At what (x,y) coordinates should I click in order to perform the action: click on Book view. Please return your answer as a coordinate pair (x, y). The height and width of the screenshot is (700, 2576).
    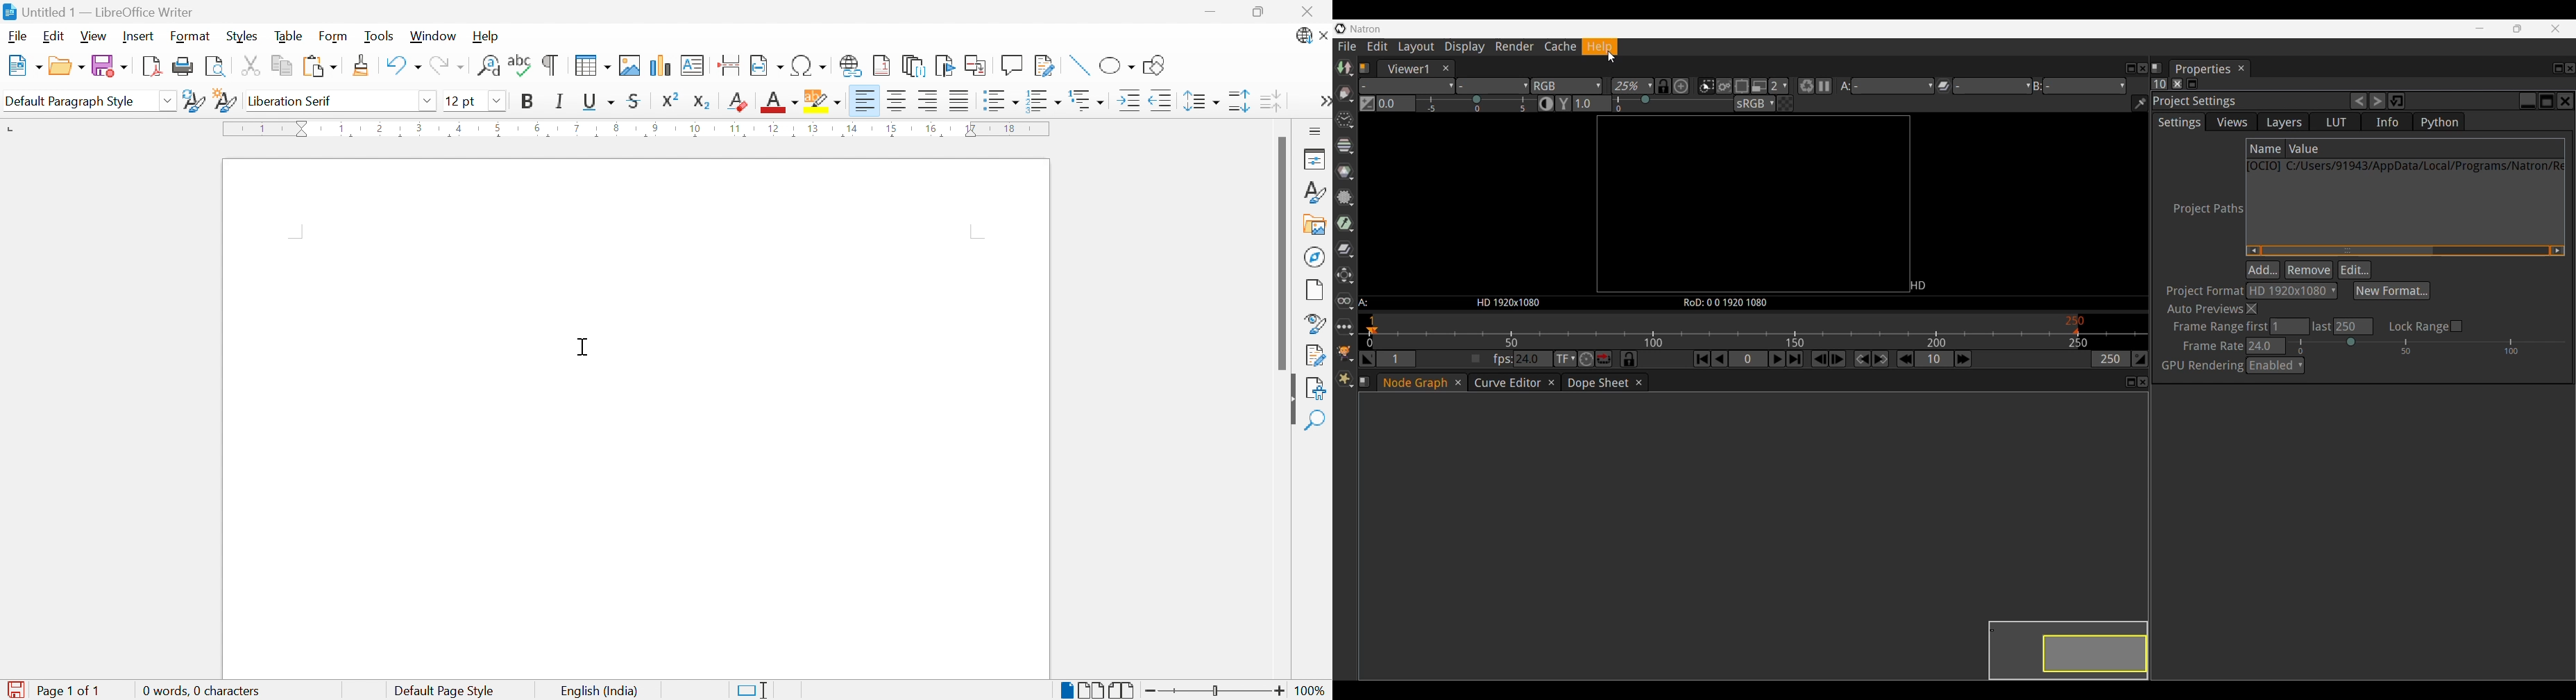
    Looking at the image, I should click on (1122, 690).